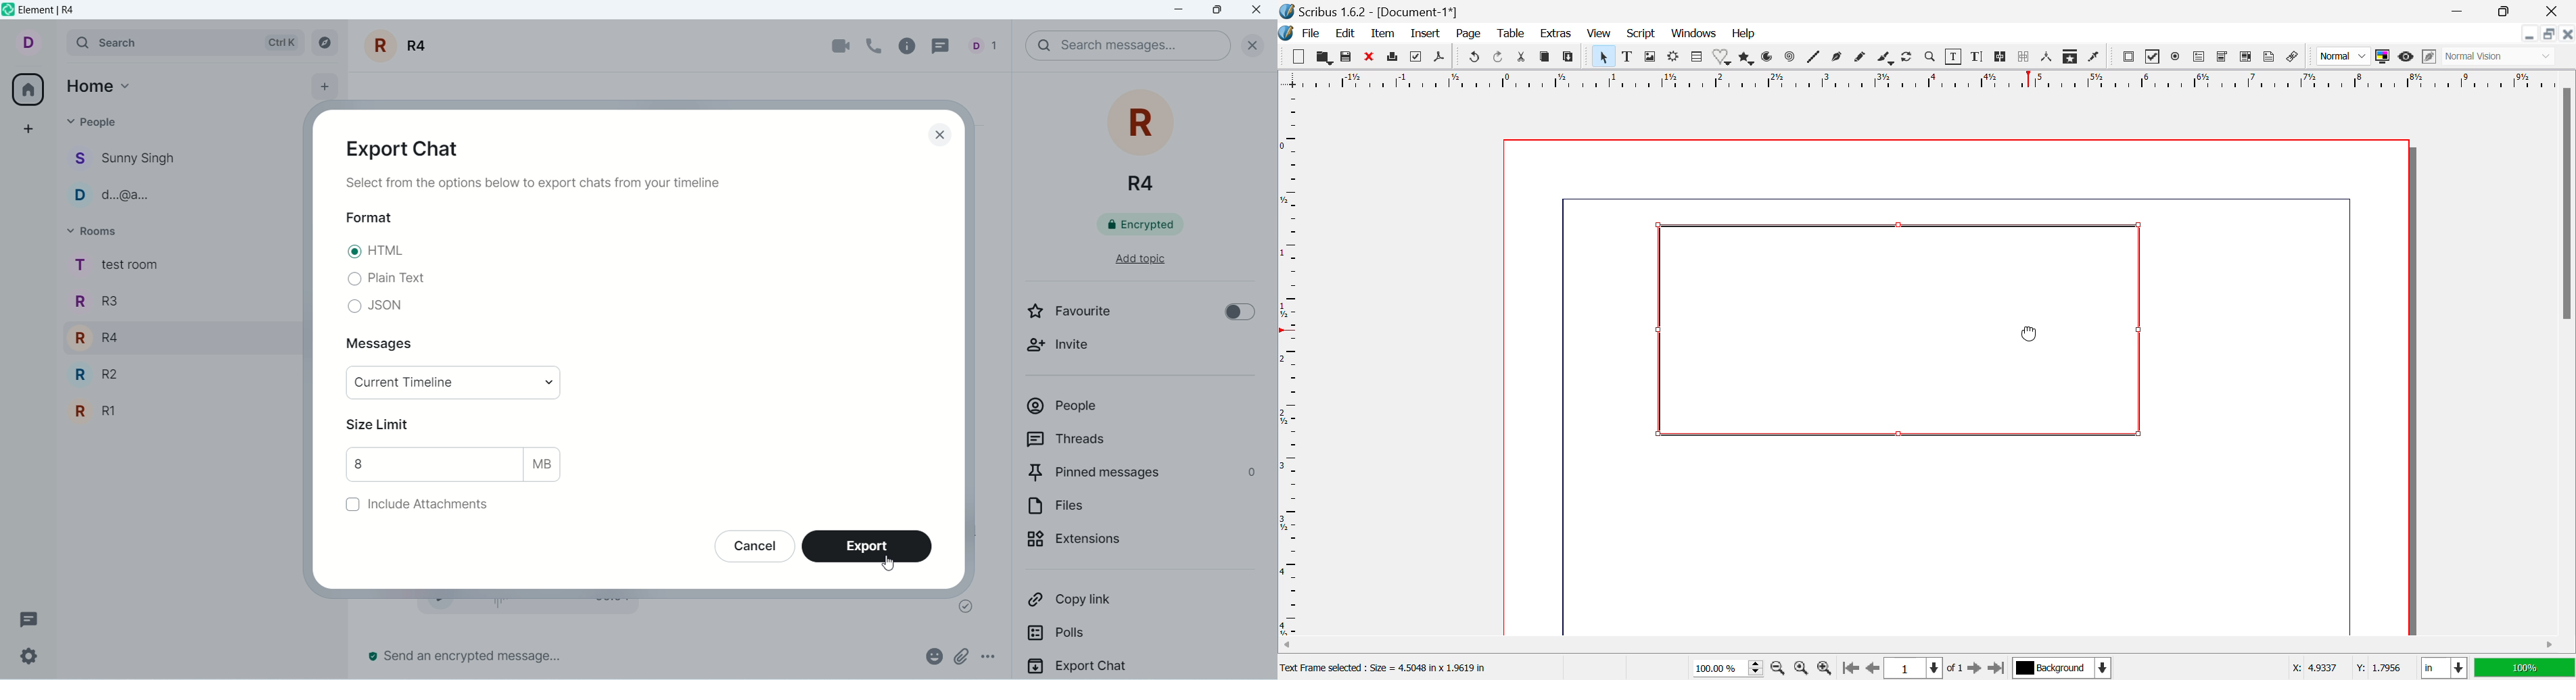 This screenshot has height=700, width=2576. Describe the element at coordinates (1112, 601) in the screenshot. I see `copy link` at that location.